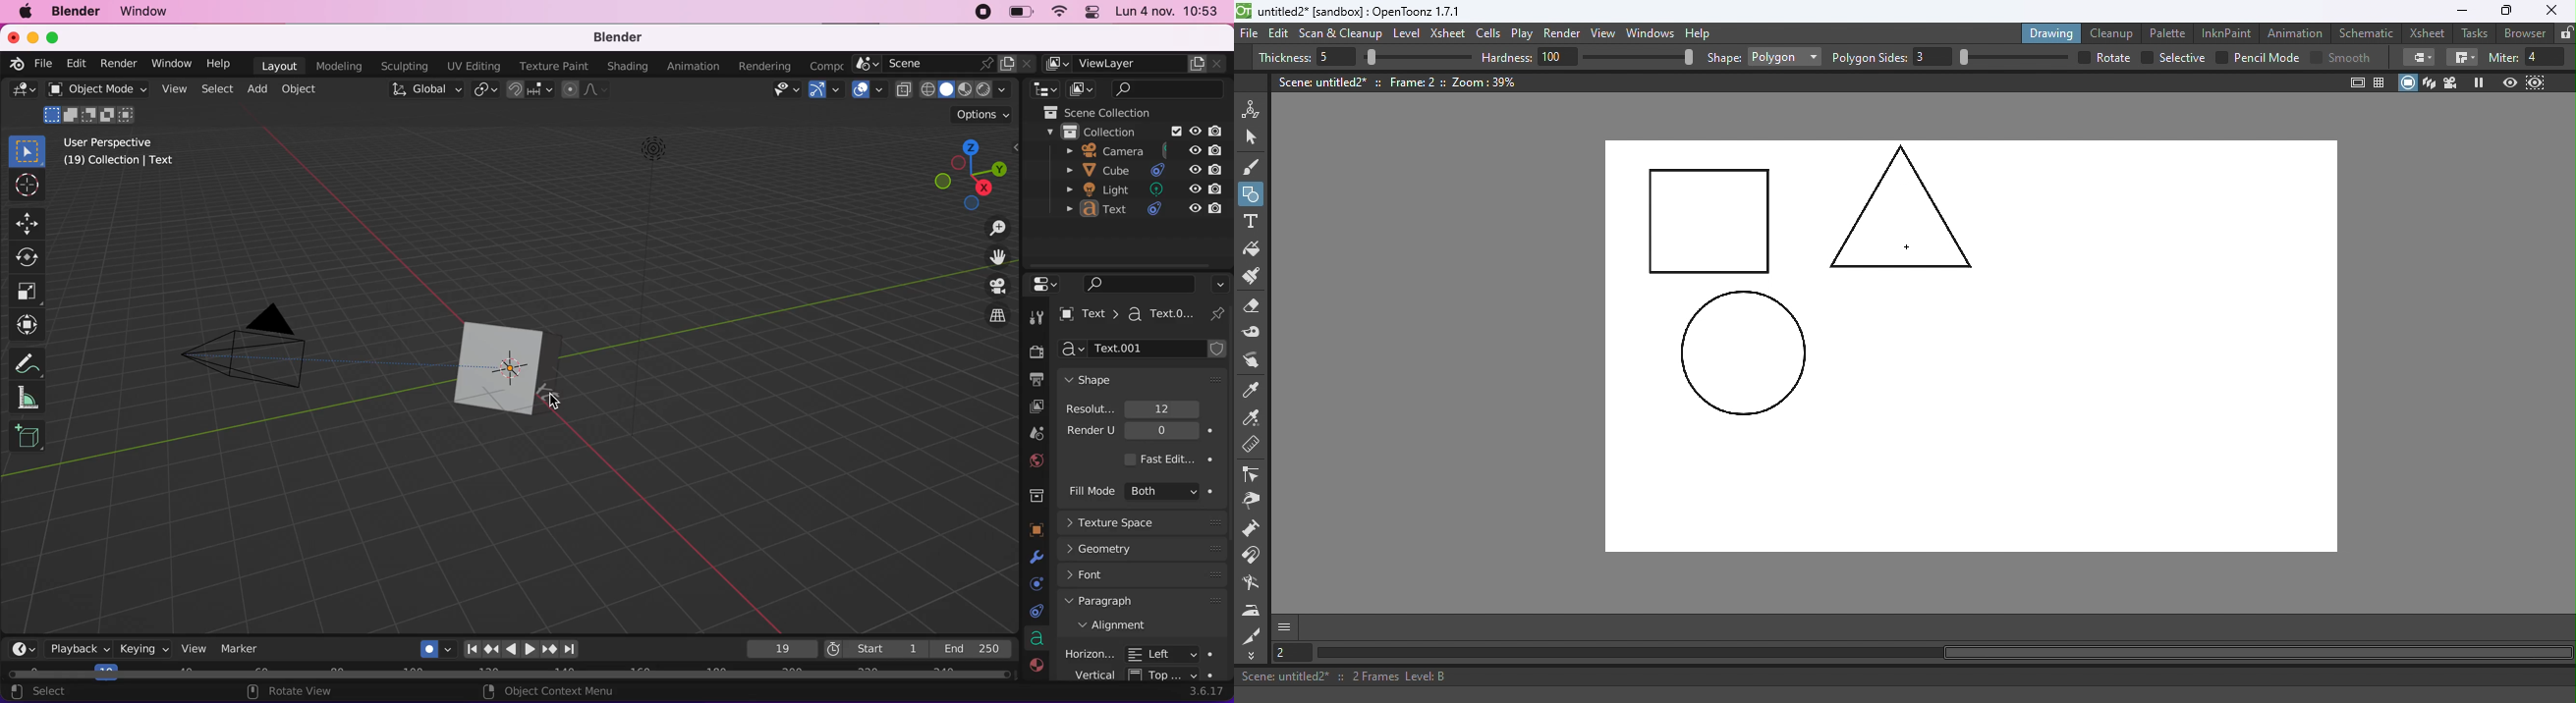 This screenshot has width=2576, height=728. What do you see at coordinates (1029, 408) in the screenshot?
I see `viewlayer` at bounding box center [1029, 408].